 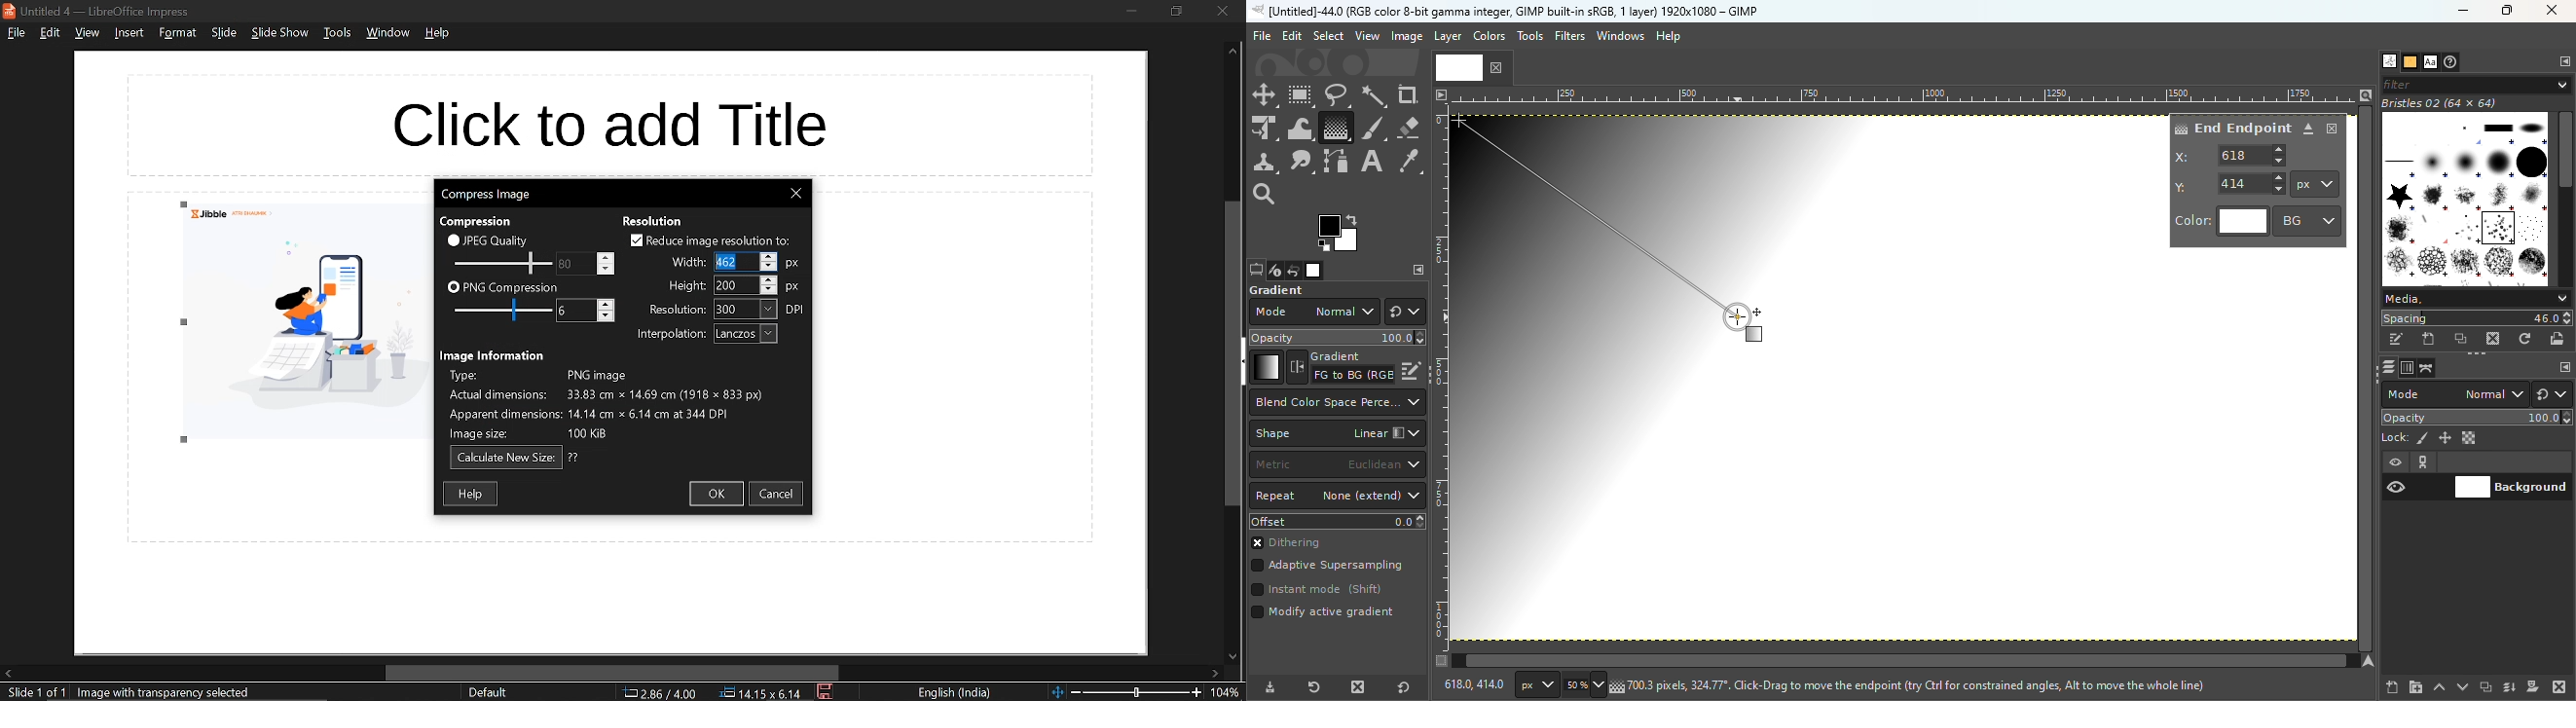 I want to click on cursor, so click(x=718, y=261).